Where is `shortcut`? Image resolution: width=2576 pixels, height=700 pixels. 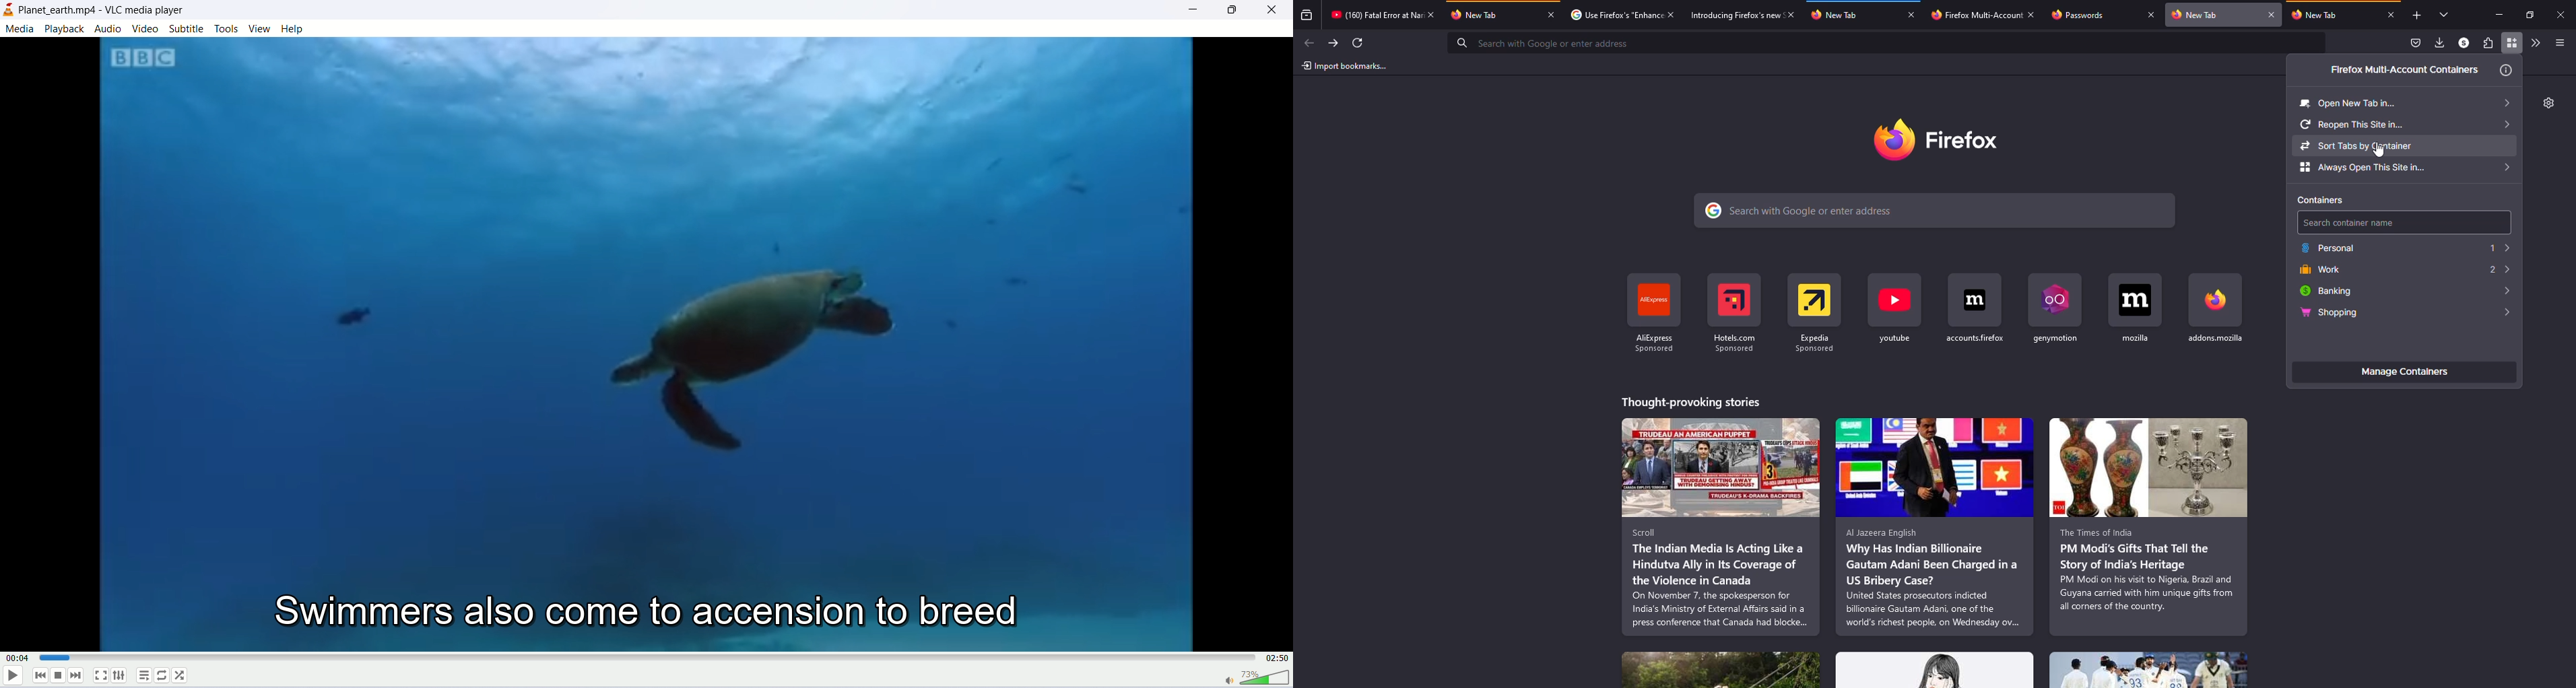
shortcut is located at coordinates (2215, 309).